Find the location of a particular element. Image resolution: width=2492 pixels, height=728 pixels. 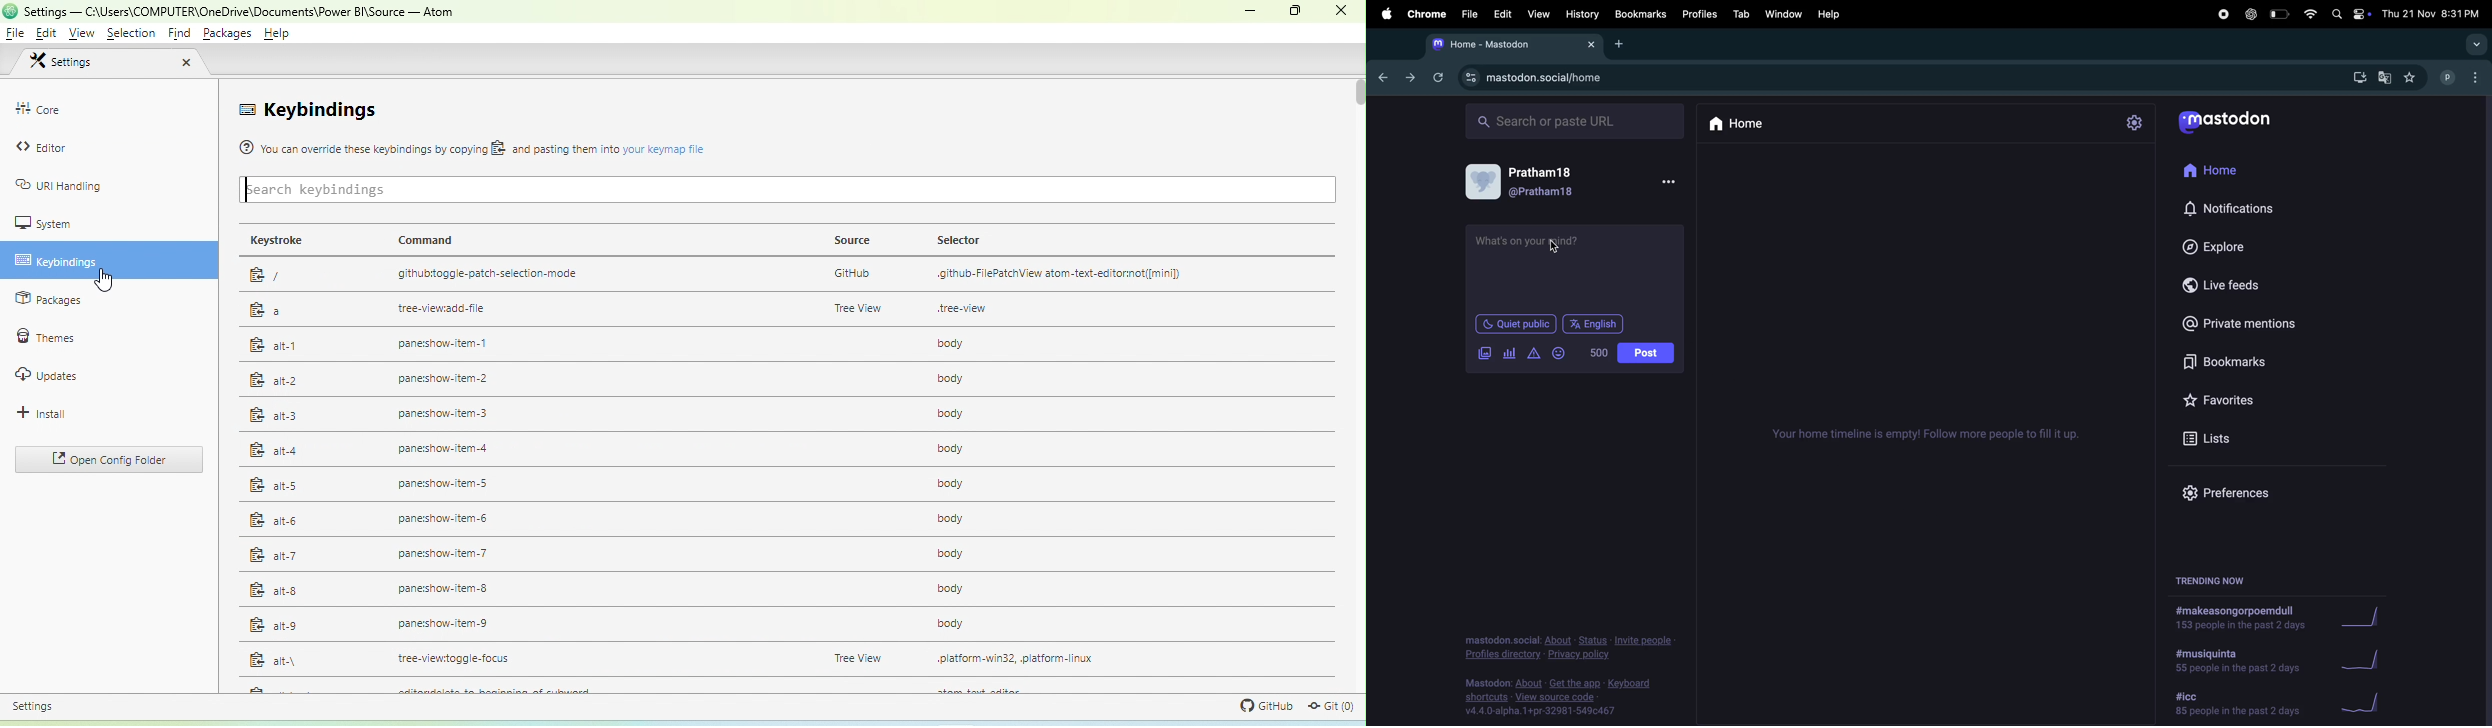

® You can override these keybindings by copying BS. and pasting them nto your keymap fle is located at coordinates (470, 148).